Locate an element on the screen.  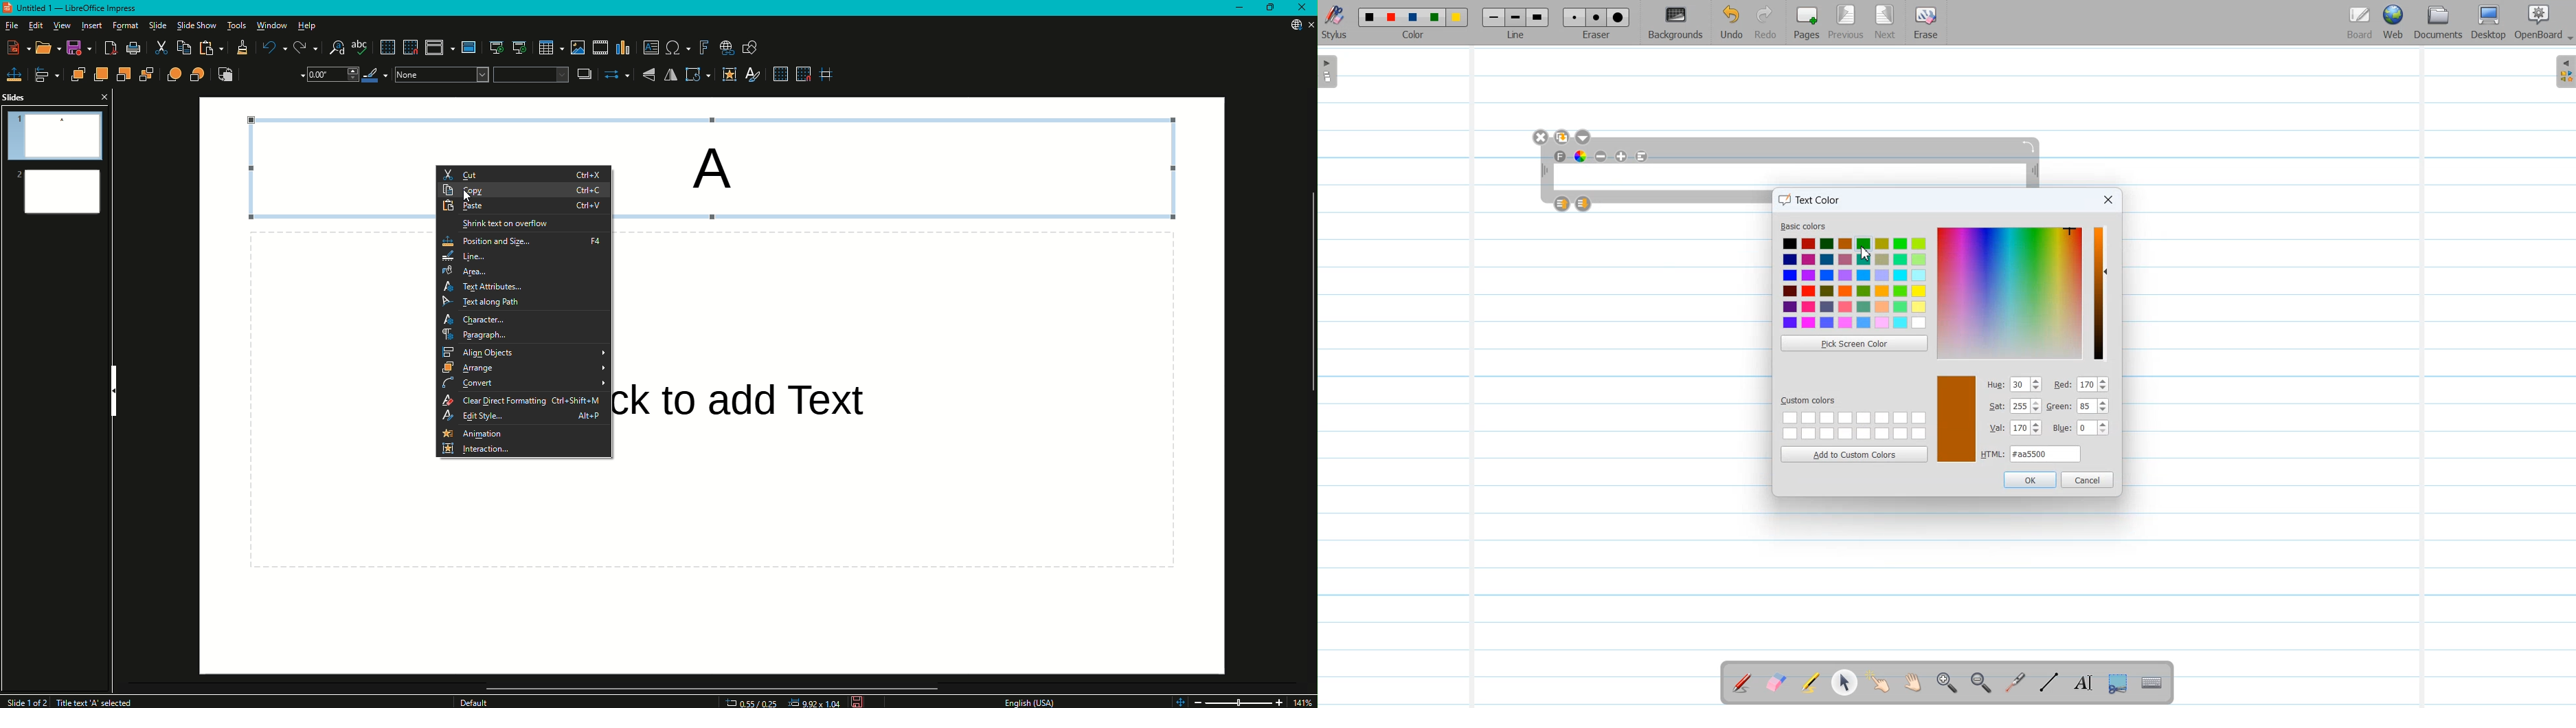
Print is located at coordinates (133, 47).